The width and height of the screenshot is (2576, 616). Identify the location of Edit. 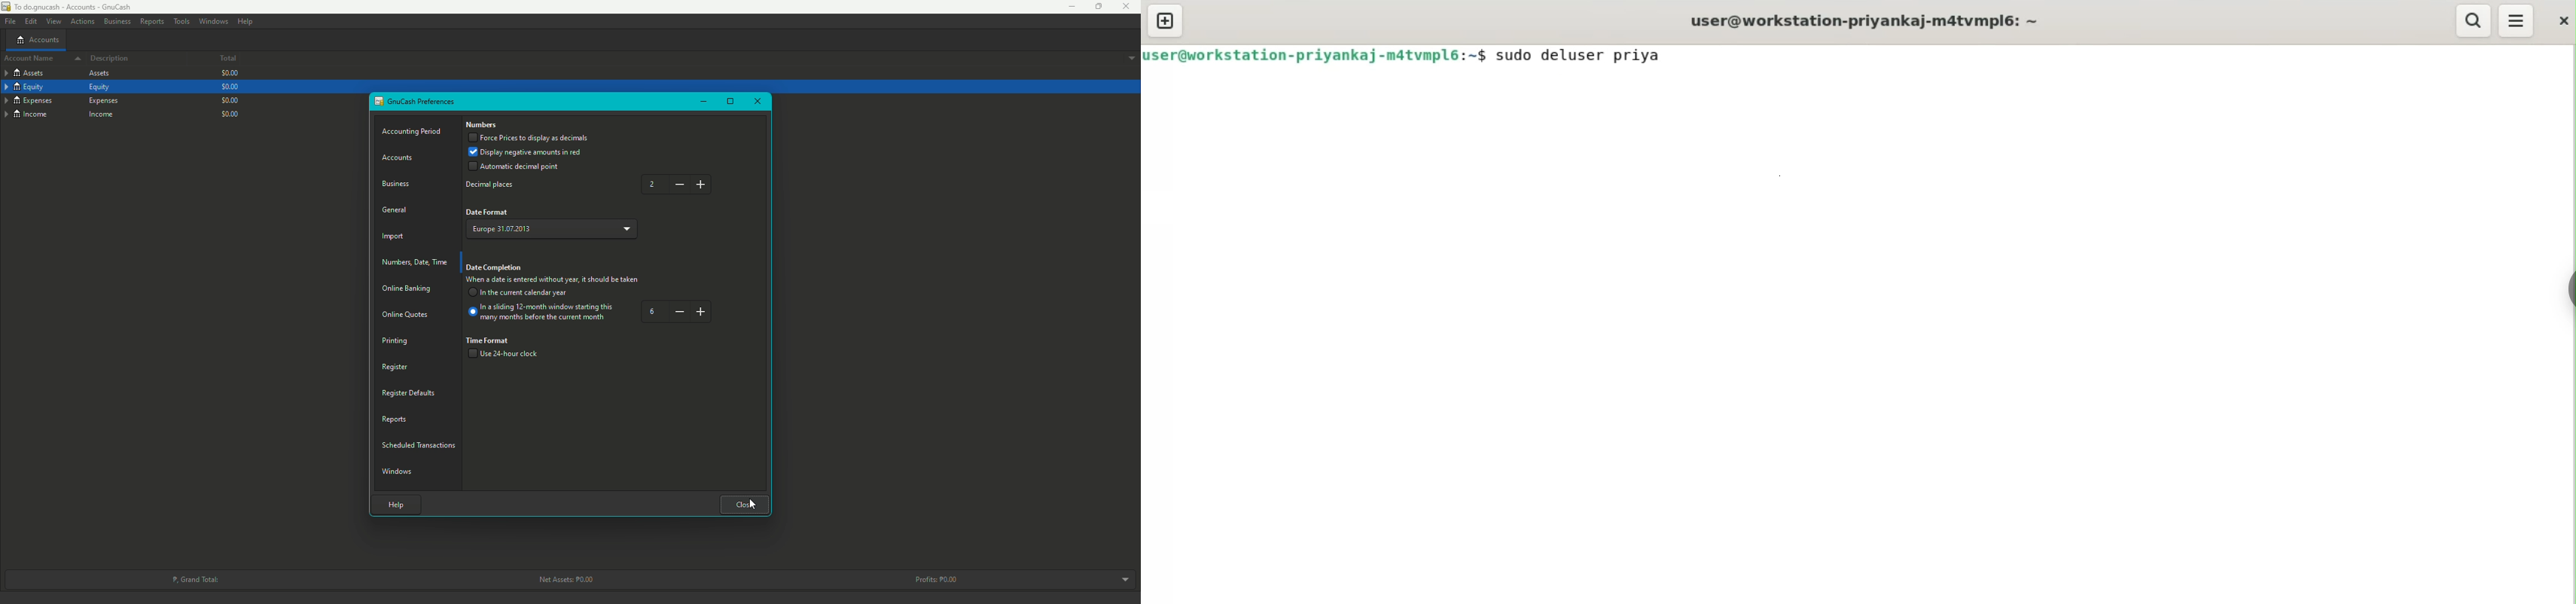
(30, 21).